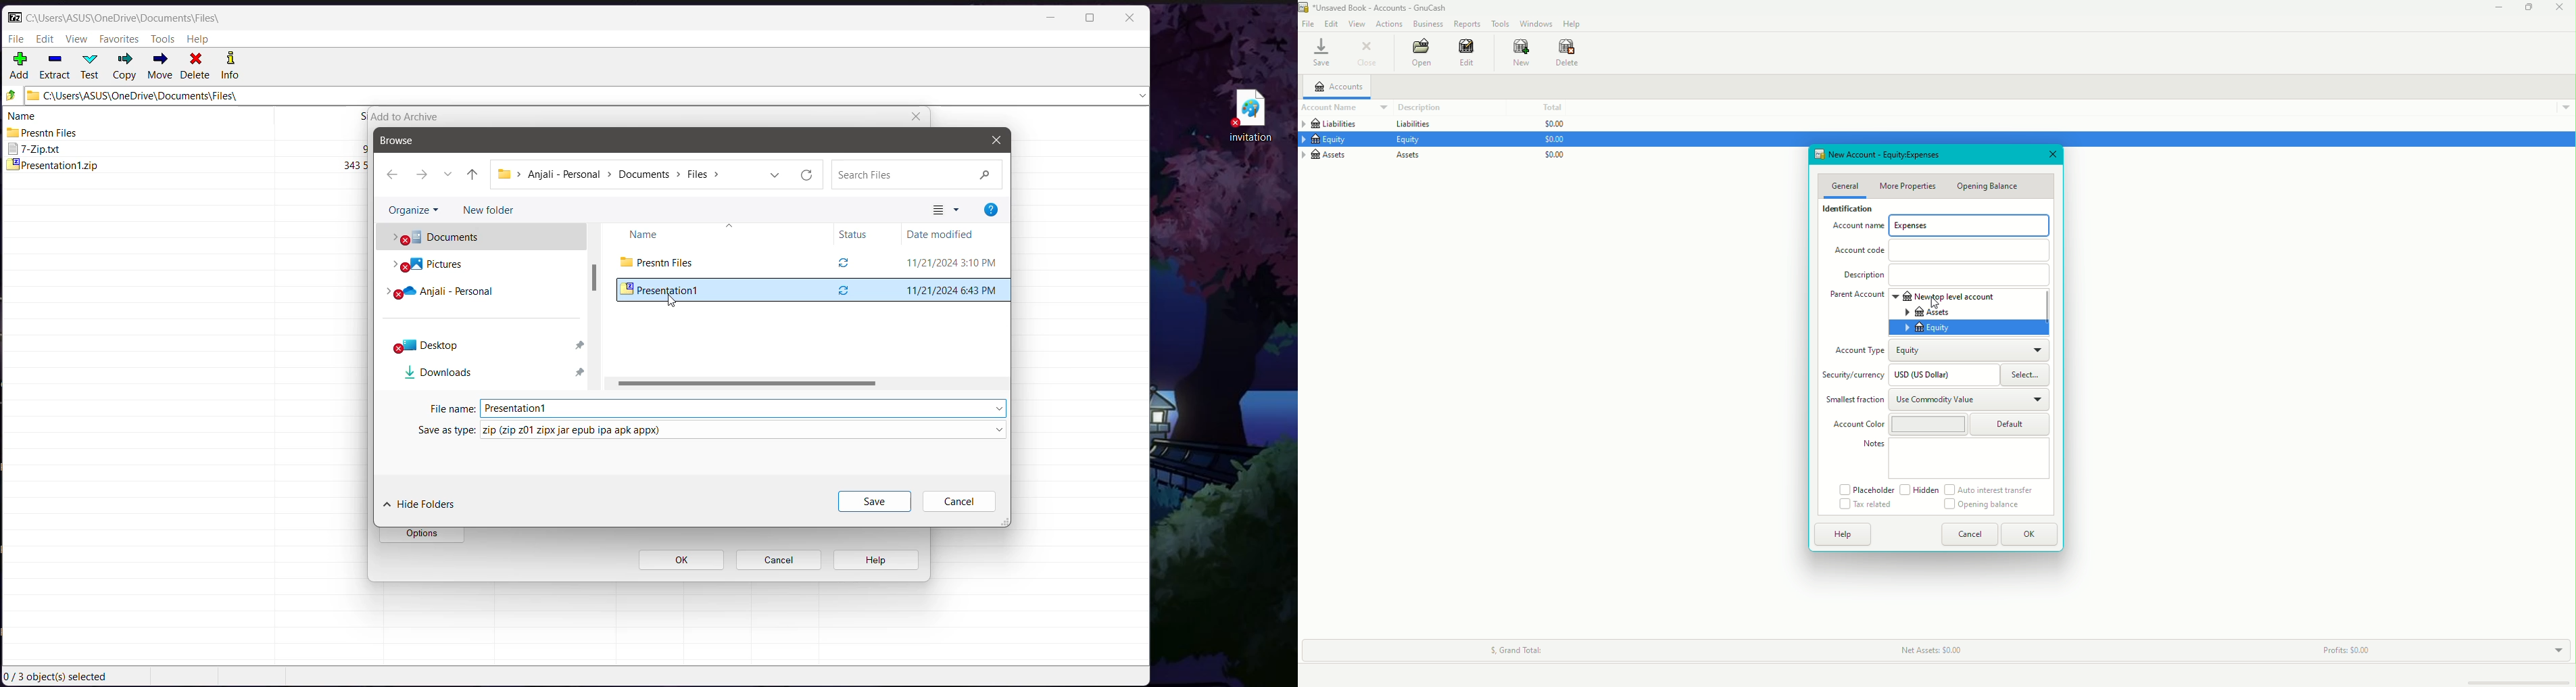 The width and height of the screenshot is (2576, 700). What do you see at coordinates (1466, 23) in the screenshot?
I see `Reports` at bounding box center [1466, 23].